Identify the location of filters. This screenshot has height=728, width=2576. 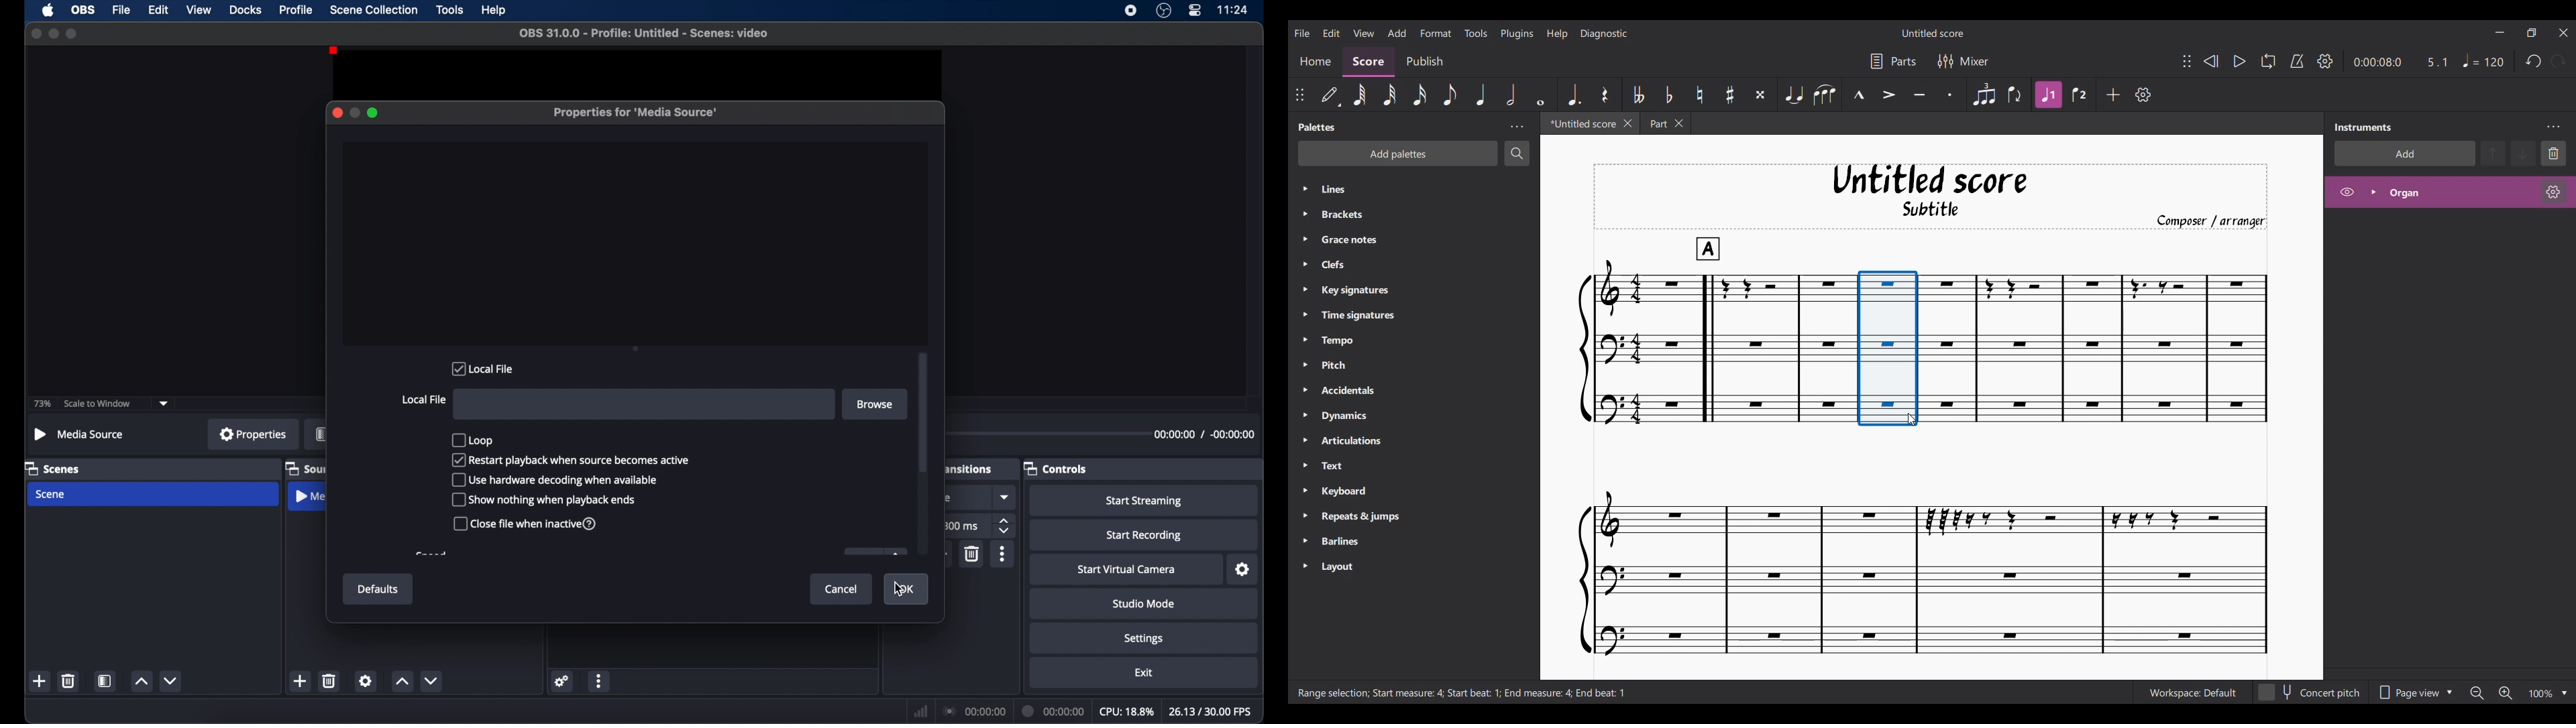
(321, 433).